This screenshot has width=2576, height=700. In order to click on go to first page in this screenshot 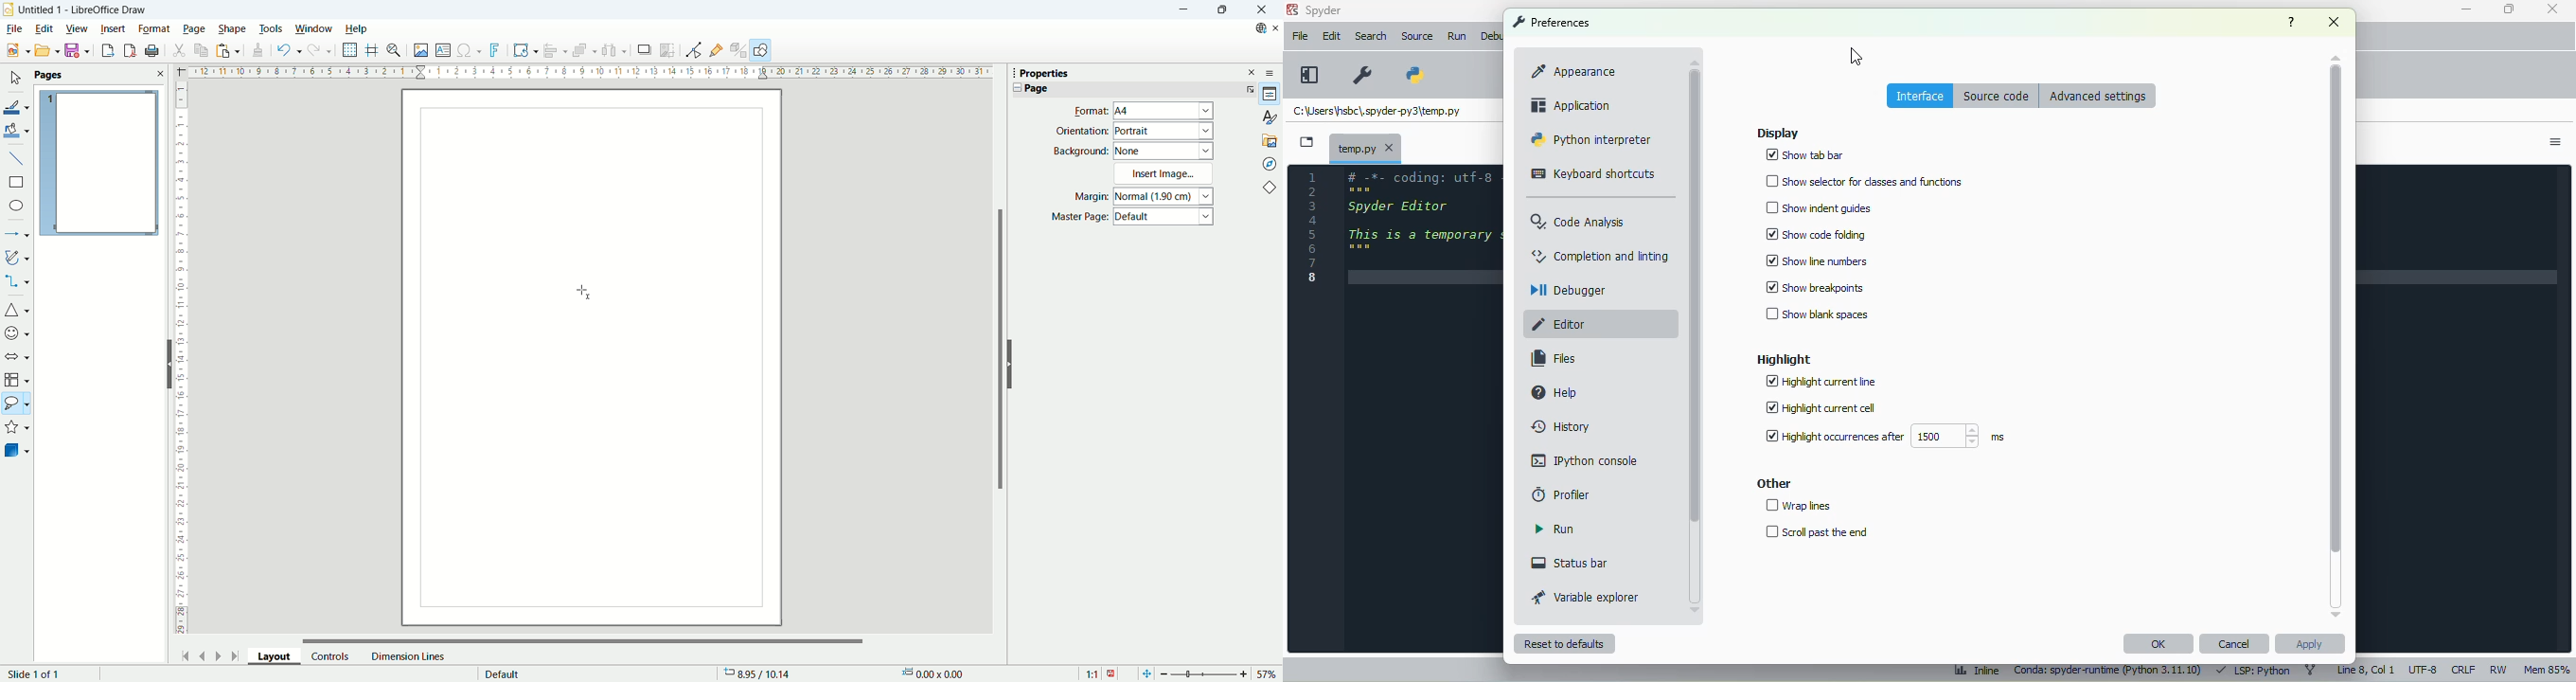, I will do `click(186, 655)`.